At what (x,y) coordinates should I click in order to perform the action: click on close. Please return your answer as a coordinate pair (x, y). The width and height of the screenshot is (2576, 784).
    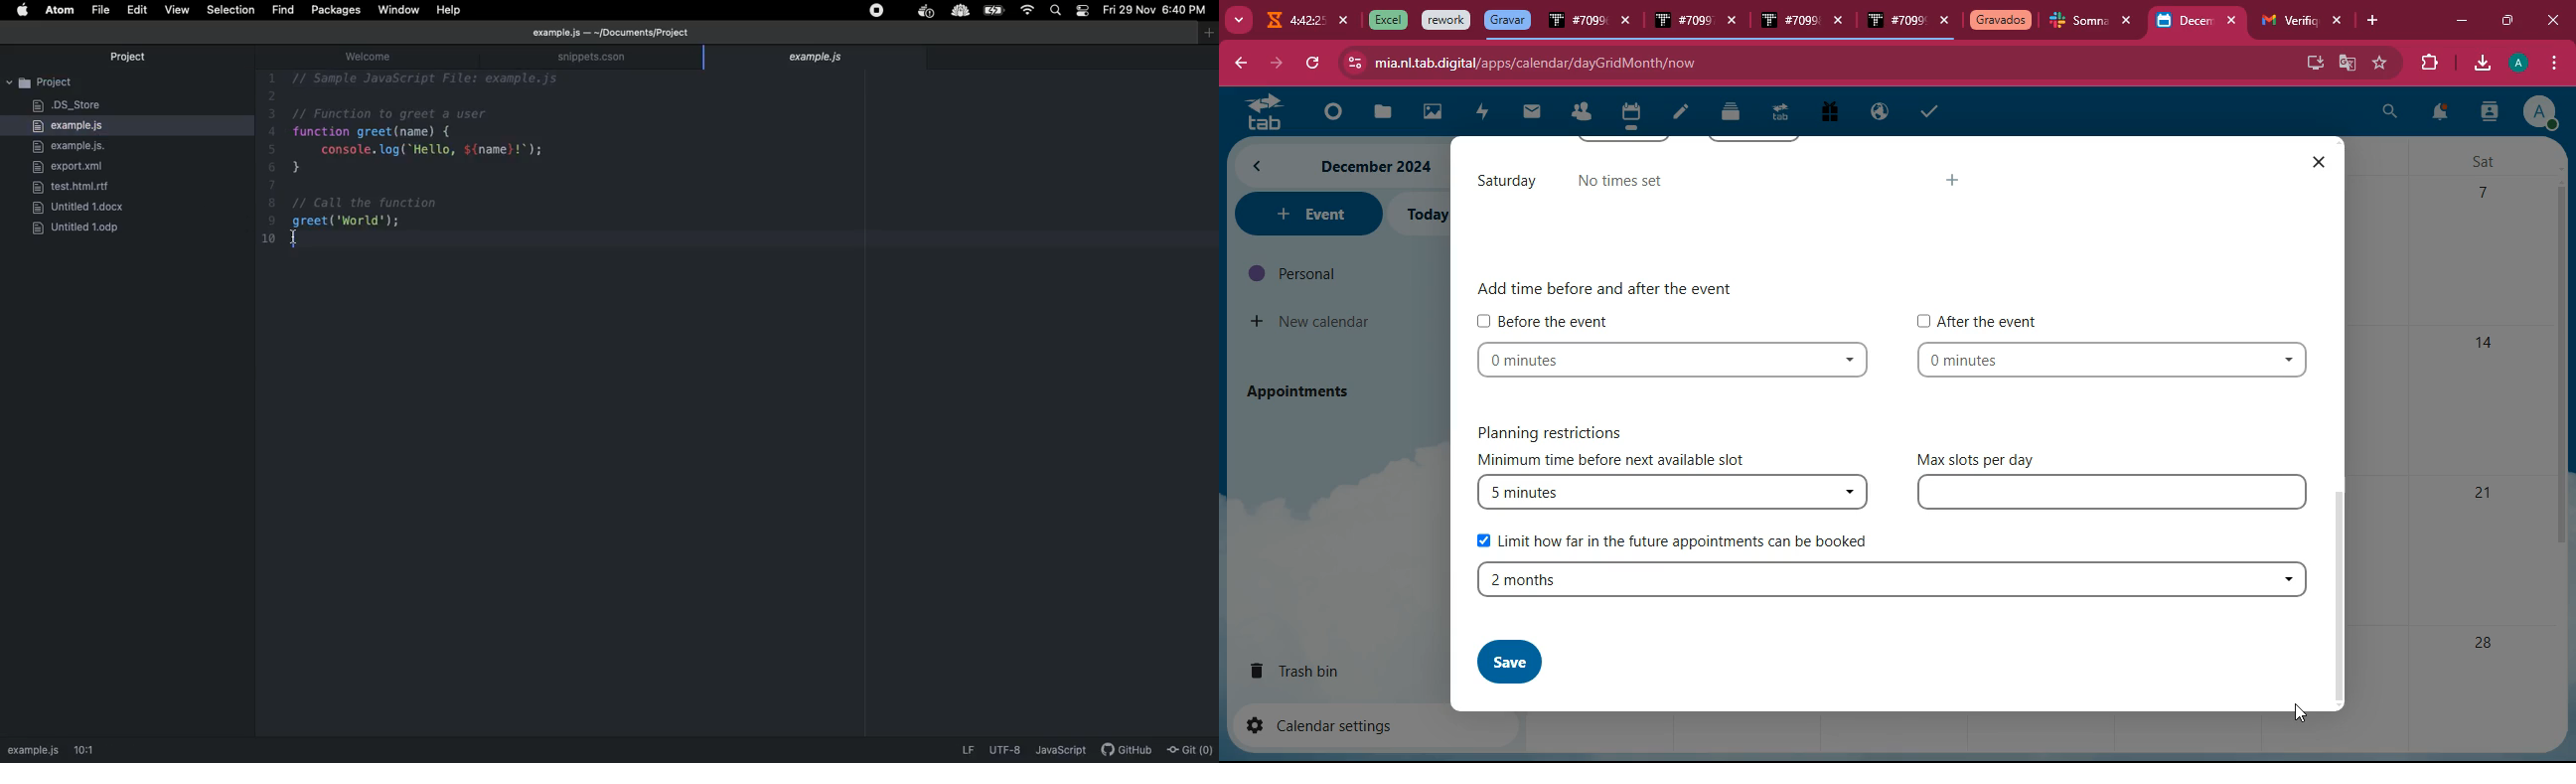
    Looking at the image, I should click on (2339, 21).